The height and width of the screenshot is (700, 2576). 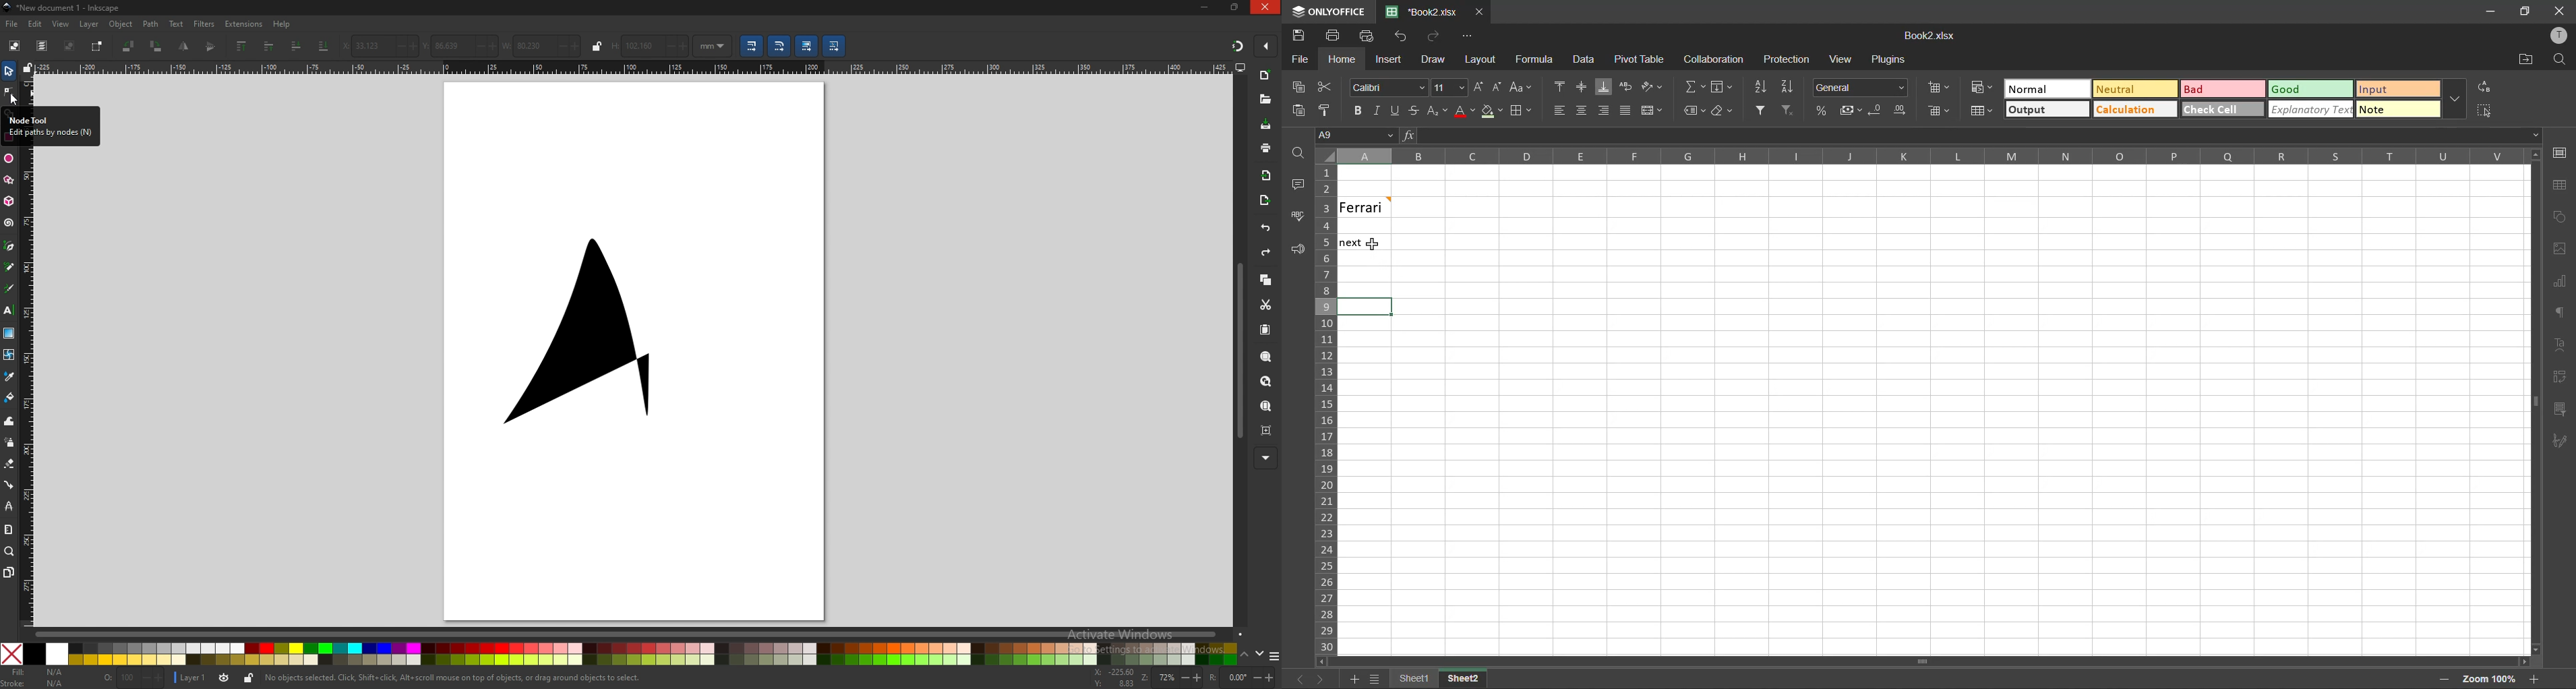 I want to click on normal, so click(x=2045, y=88).